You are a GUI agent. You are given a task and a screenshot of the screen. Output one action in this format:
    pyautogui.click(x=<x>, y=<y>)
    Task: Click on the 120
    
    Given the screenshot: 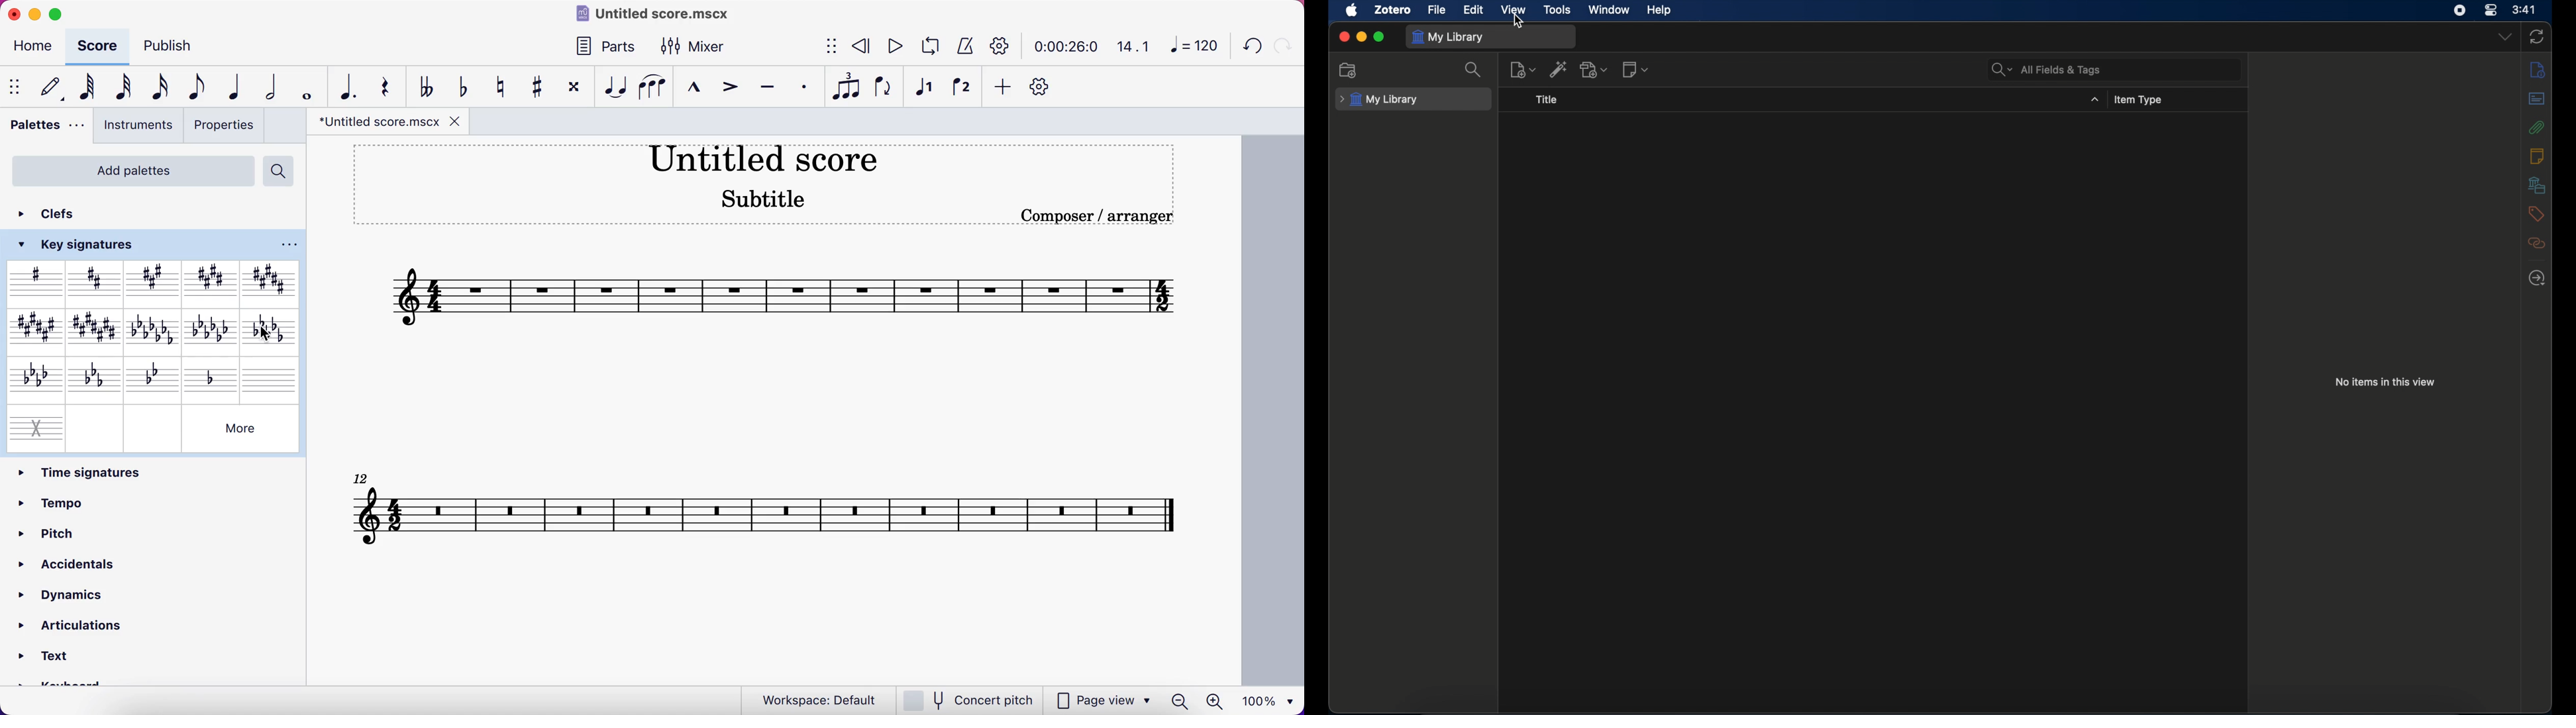 What is the action you would take?
    pyautogui.click(x=1193, y=45)
    